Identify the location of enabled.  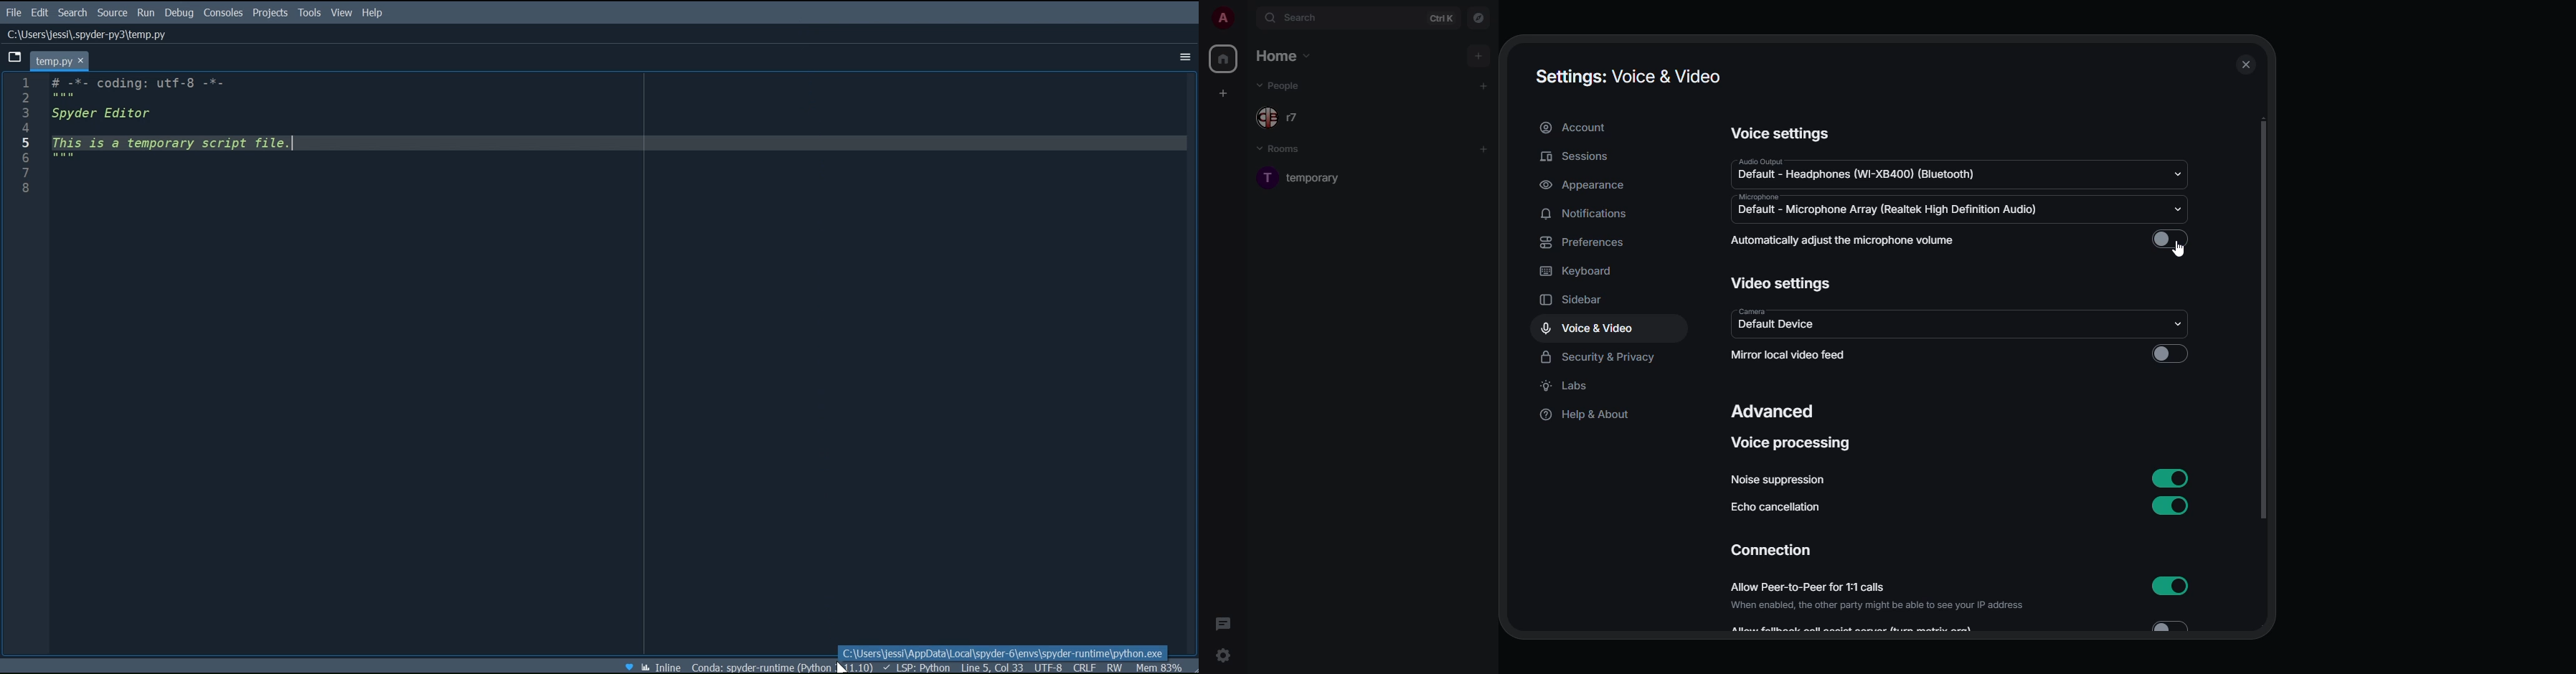
(2167, 477).